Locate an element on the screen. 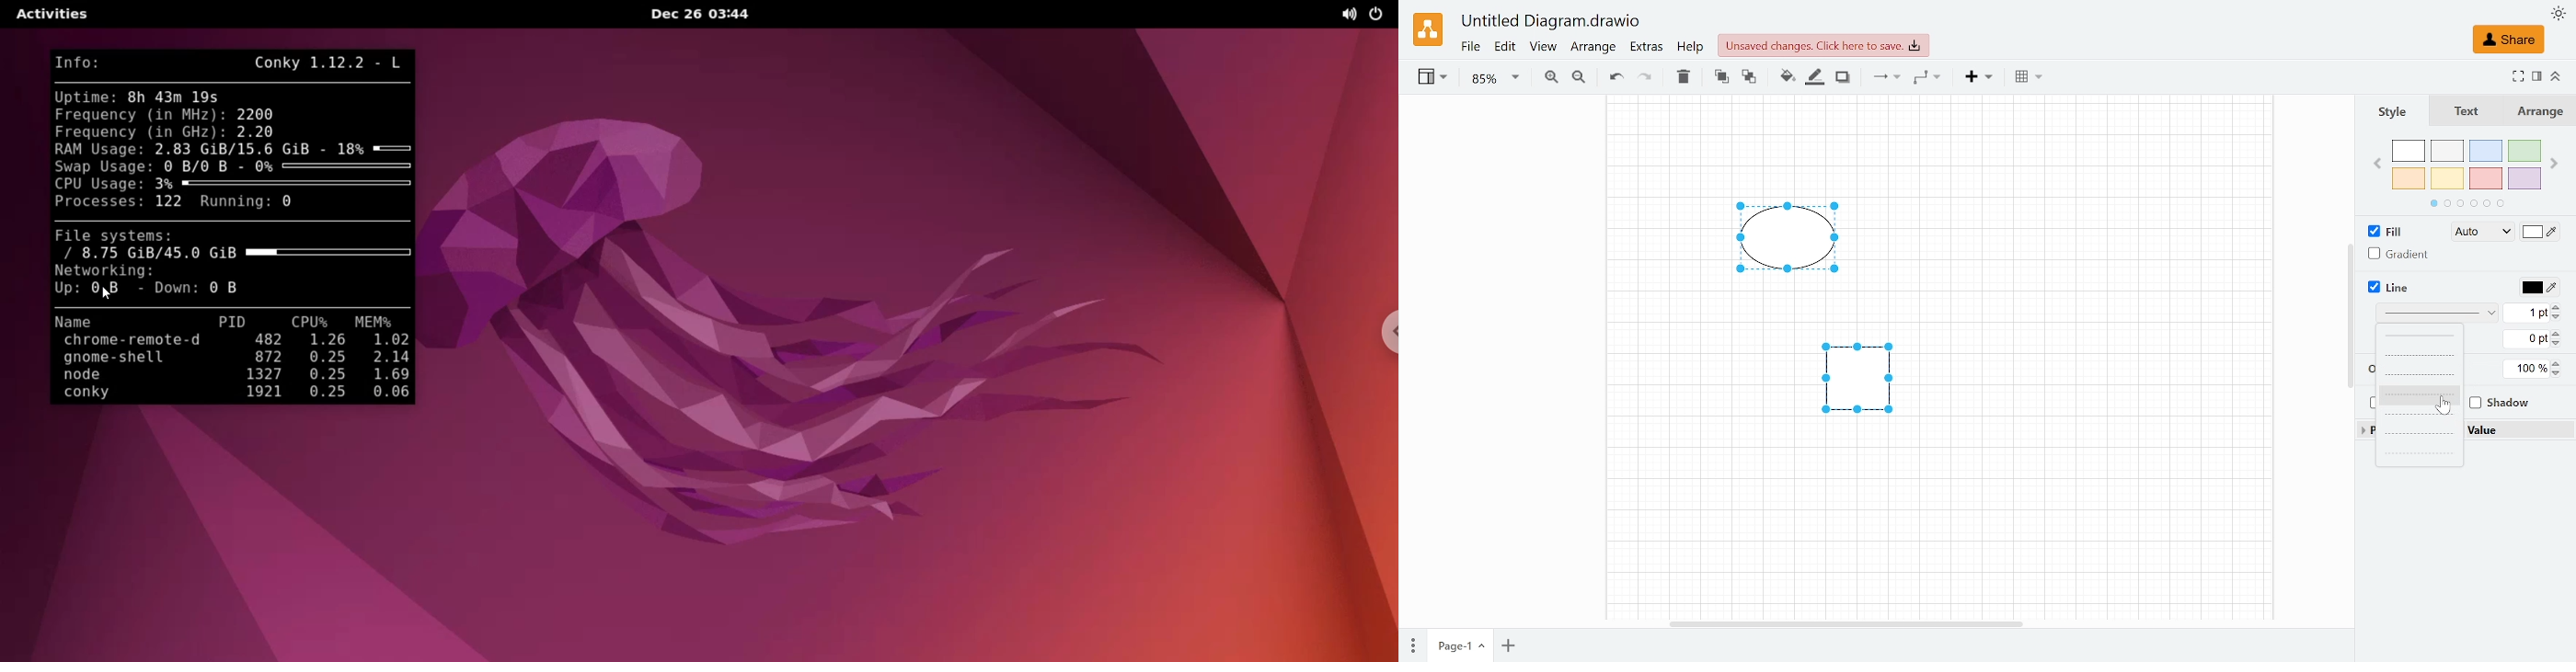 Image resolution: width=2576 pixels, height=672 pixels. Line color is located at coordinates (2537, 288).